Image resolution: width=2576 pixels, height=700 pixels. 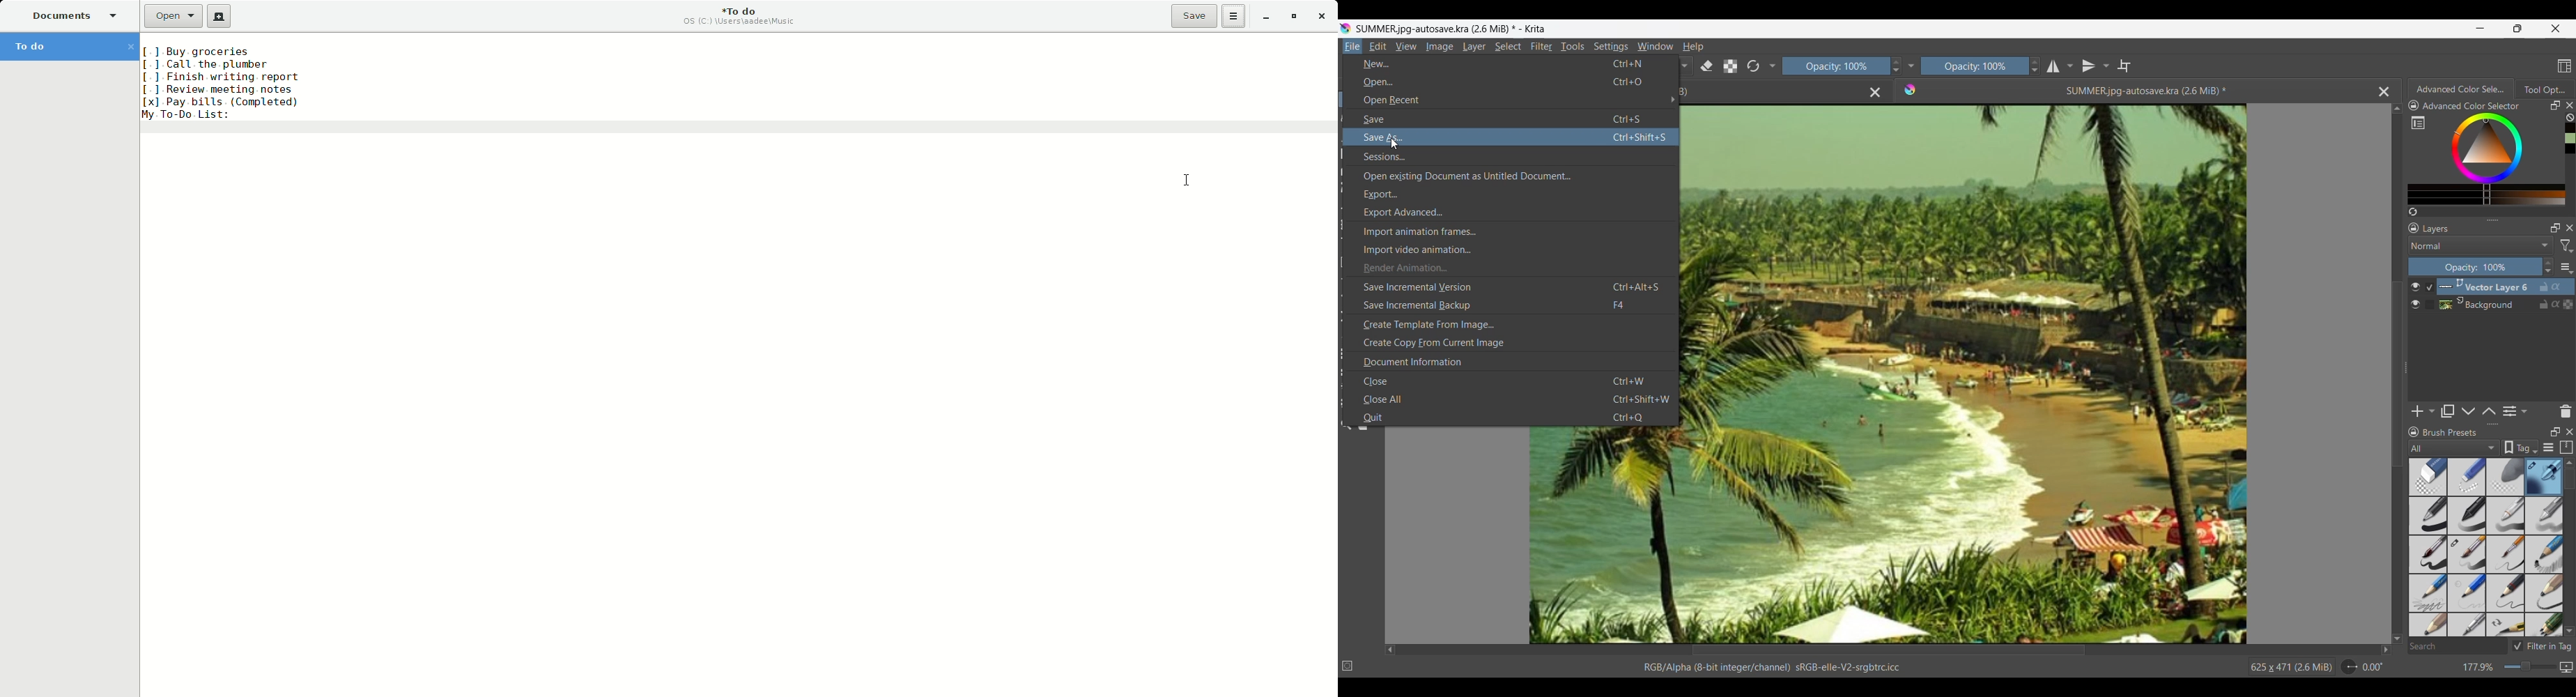 I want to click on Increase/Decrease opacity, so click(x=2035, y=65).